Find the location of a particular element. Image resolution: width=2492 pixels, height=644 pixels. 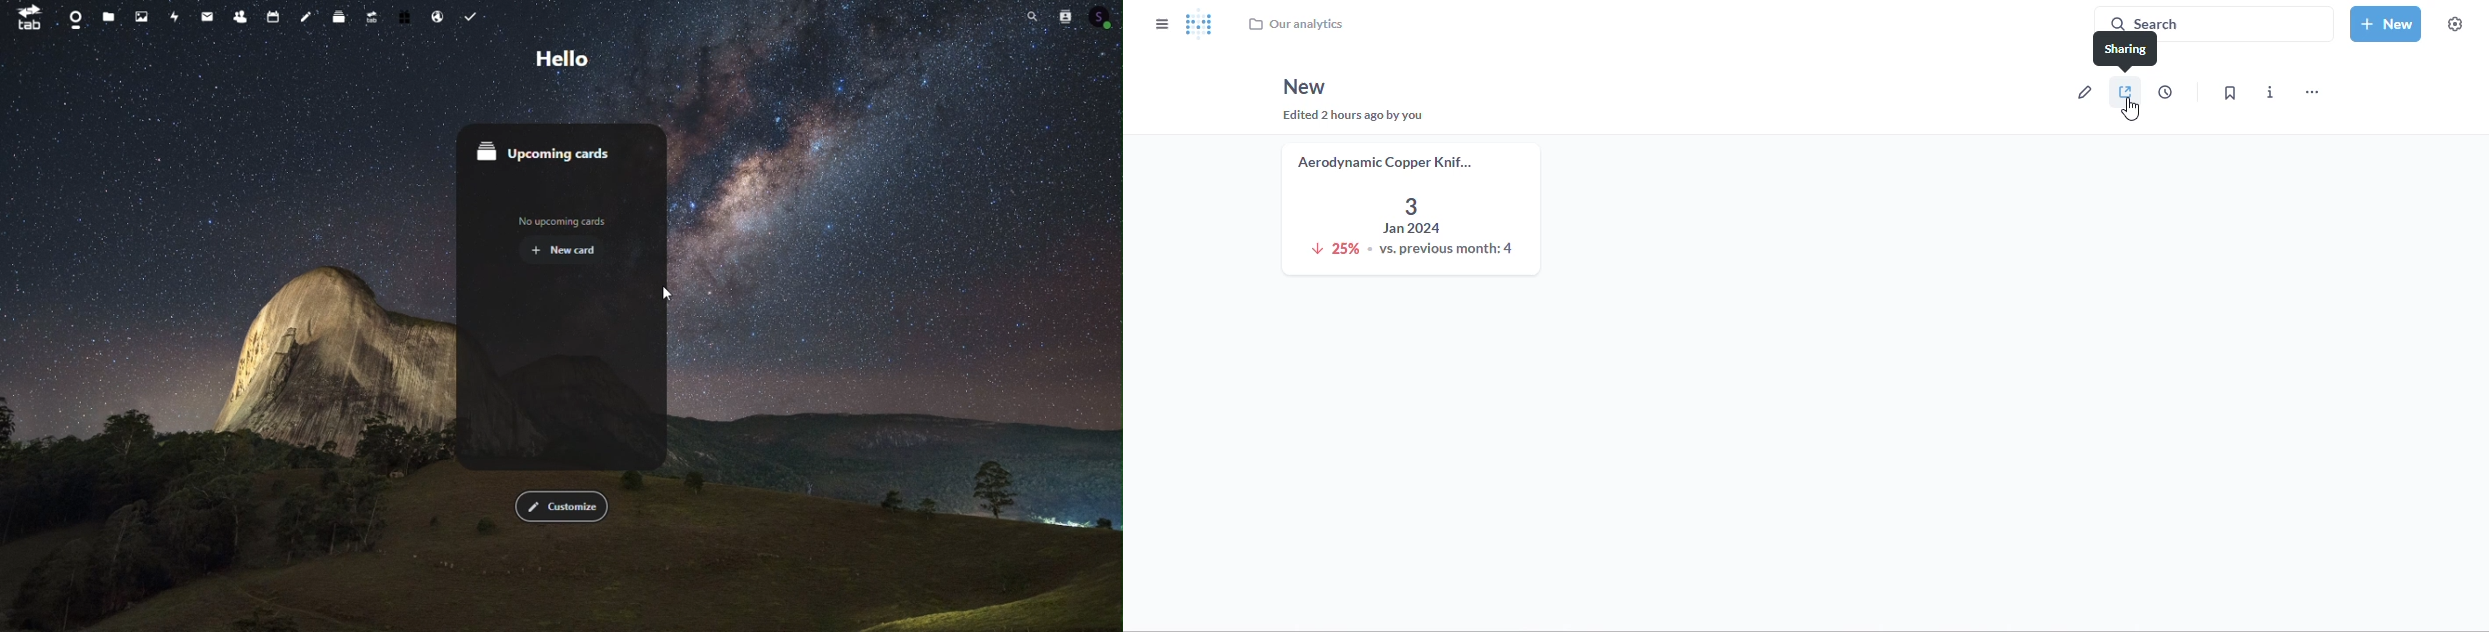

Customize is located at coordinates (562, 506).